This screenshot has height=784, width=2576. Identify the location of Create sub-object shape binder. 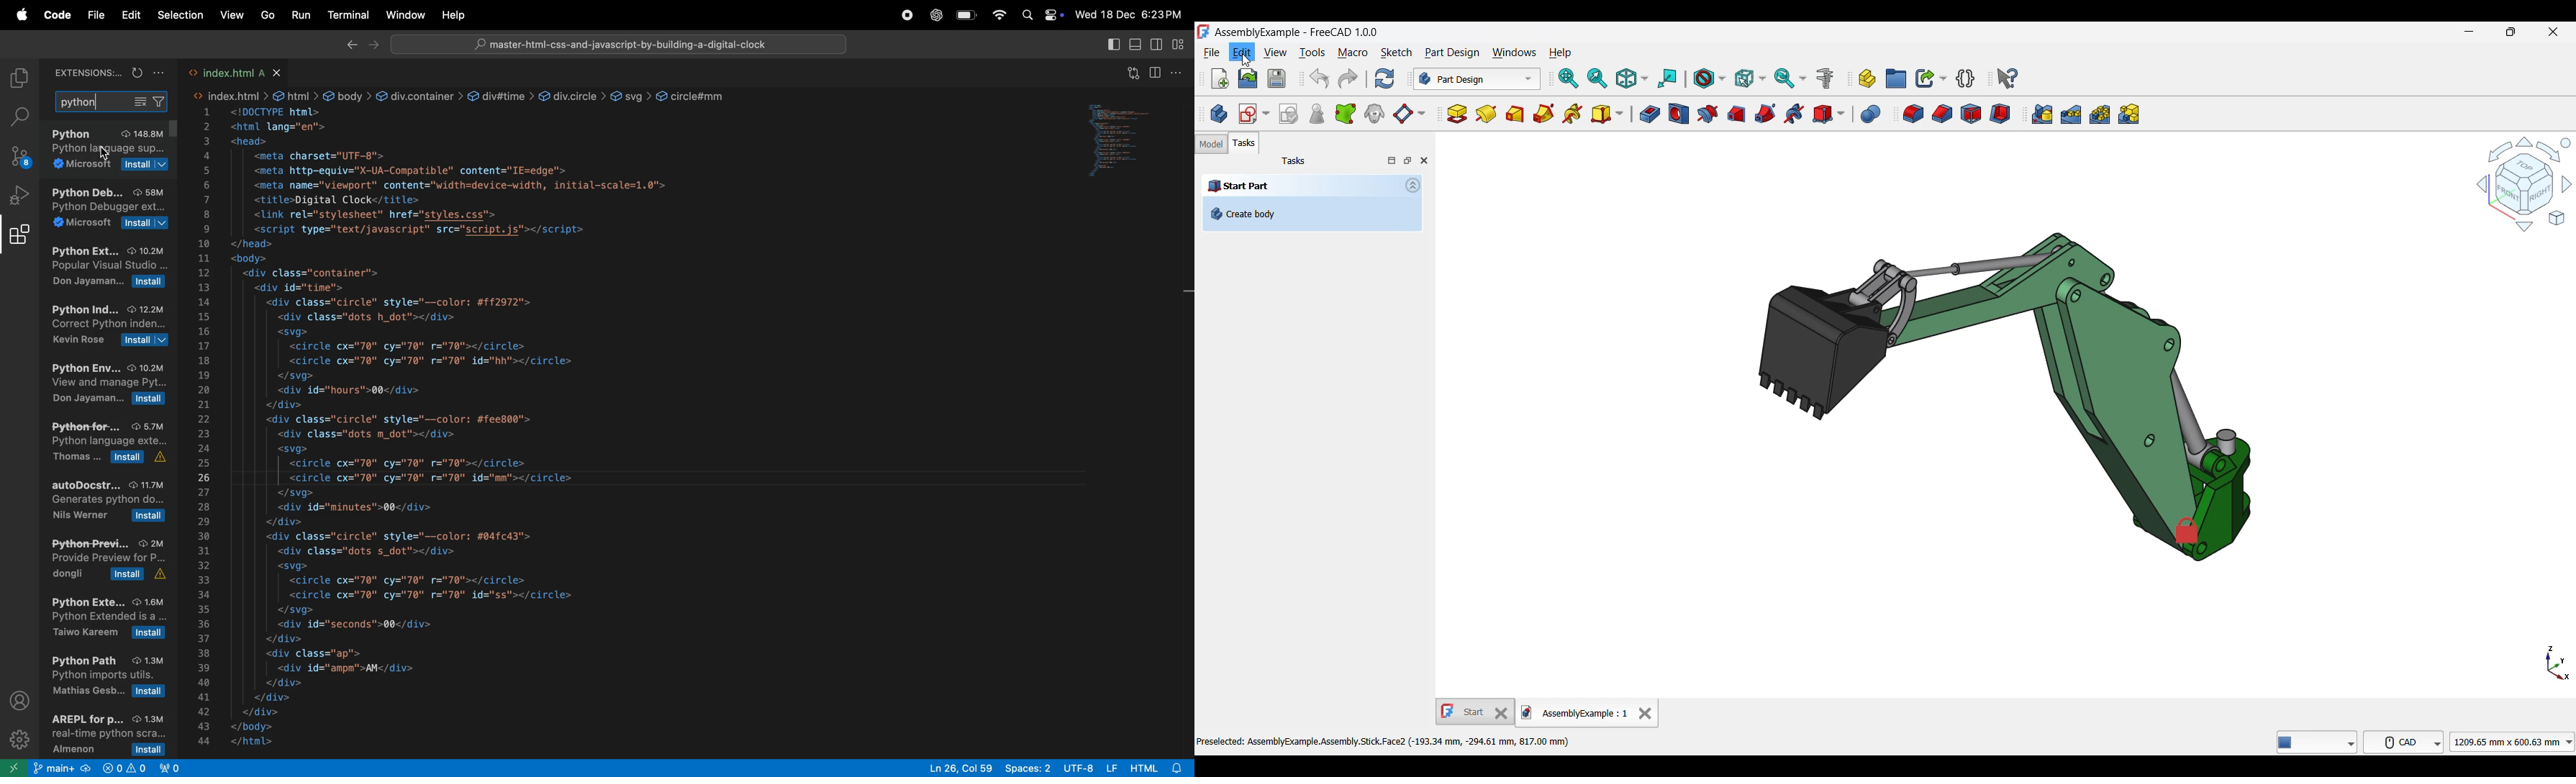
(1346, 113).